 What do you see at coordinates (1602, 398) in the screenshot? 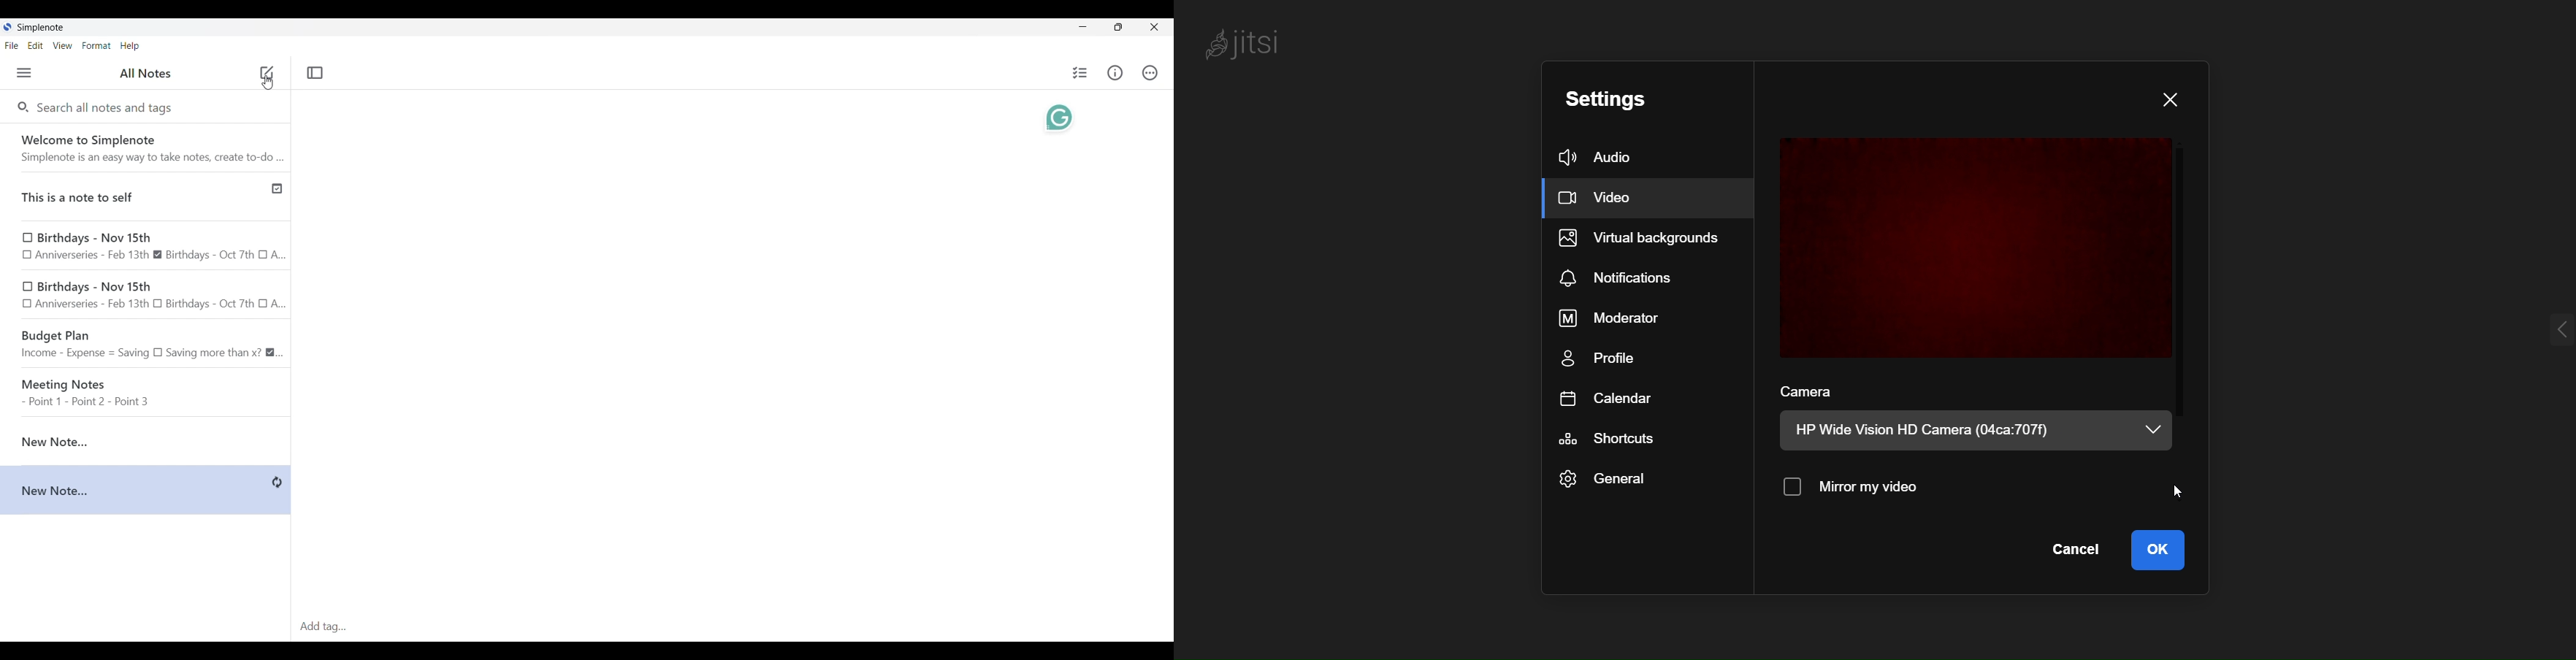
I see `calendar` at bounding box center [1602, 398].